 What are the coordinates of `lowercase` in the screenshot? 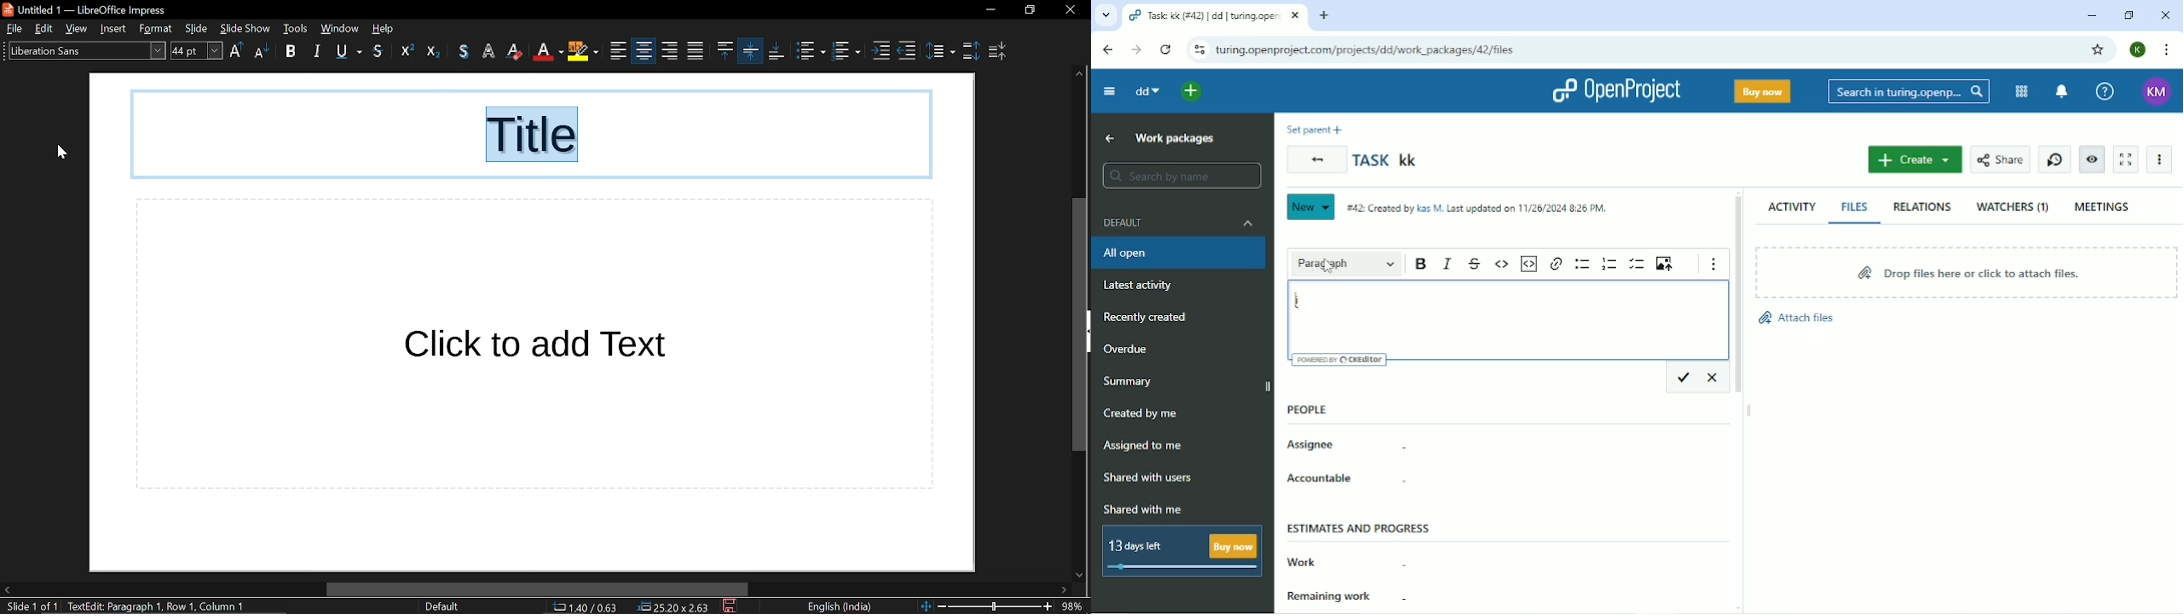 It's located at (261, 53).